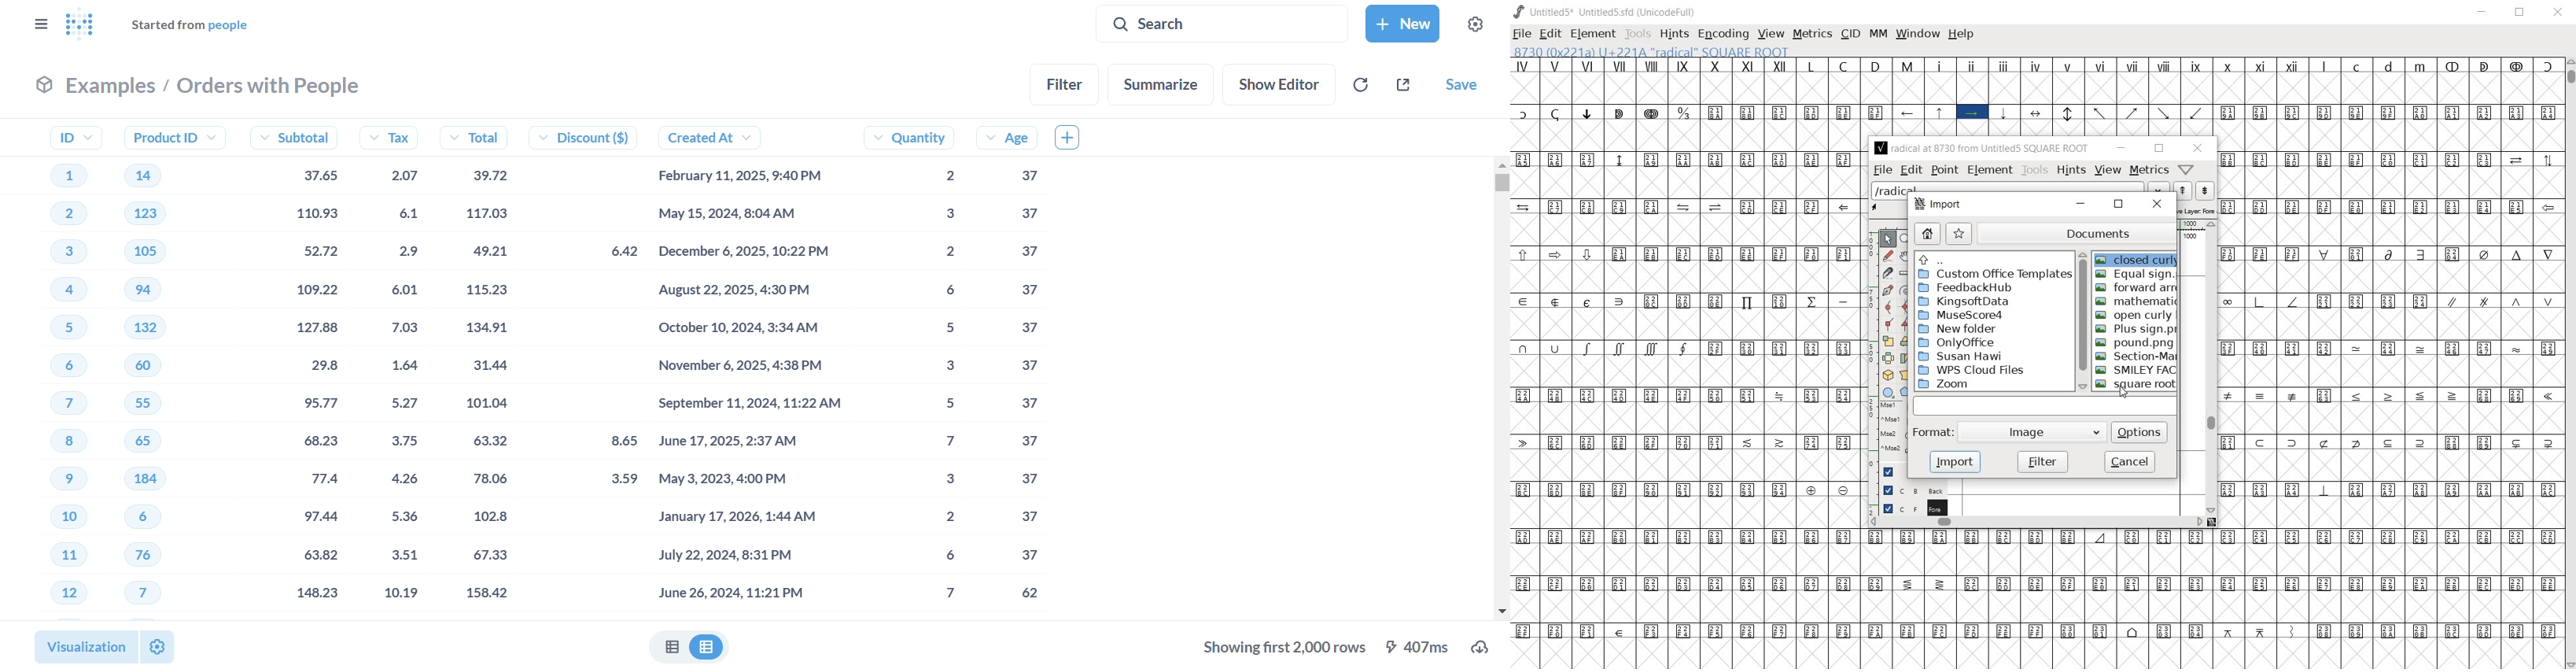 This screenshot has width=2576, height=672. I want to click on SCROLLBAR, so click(2570, 363).